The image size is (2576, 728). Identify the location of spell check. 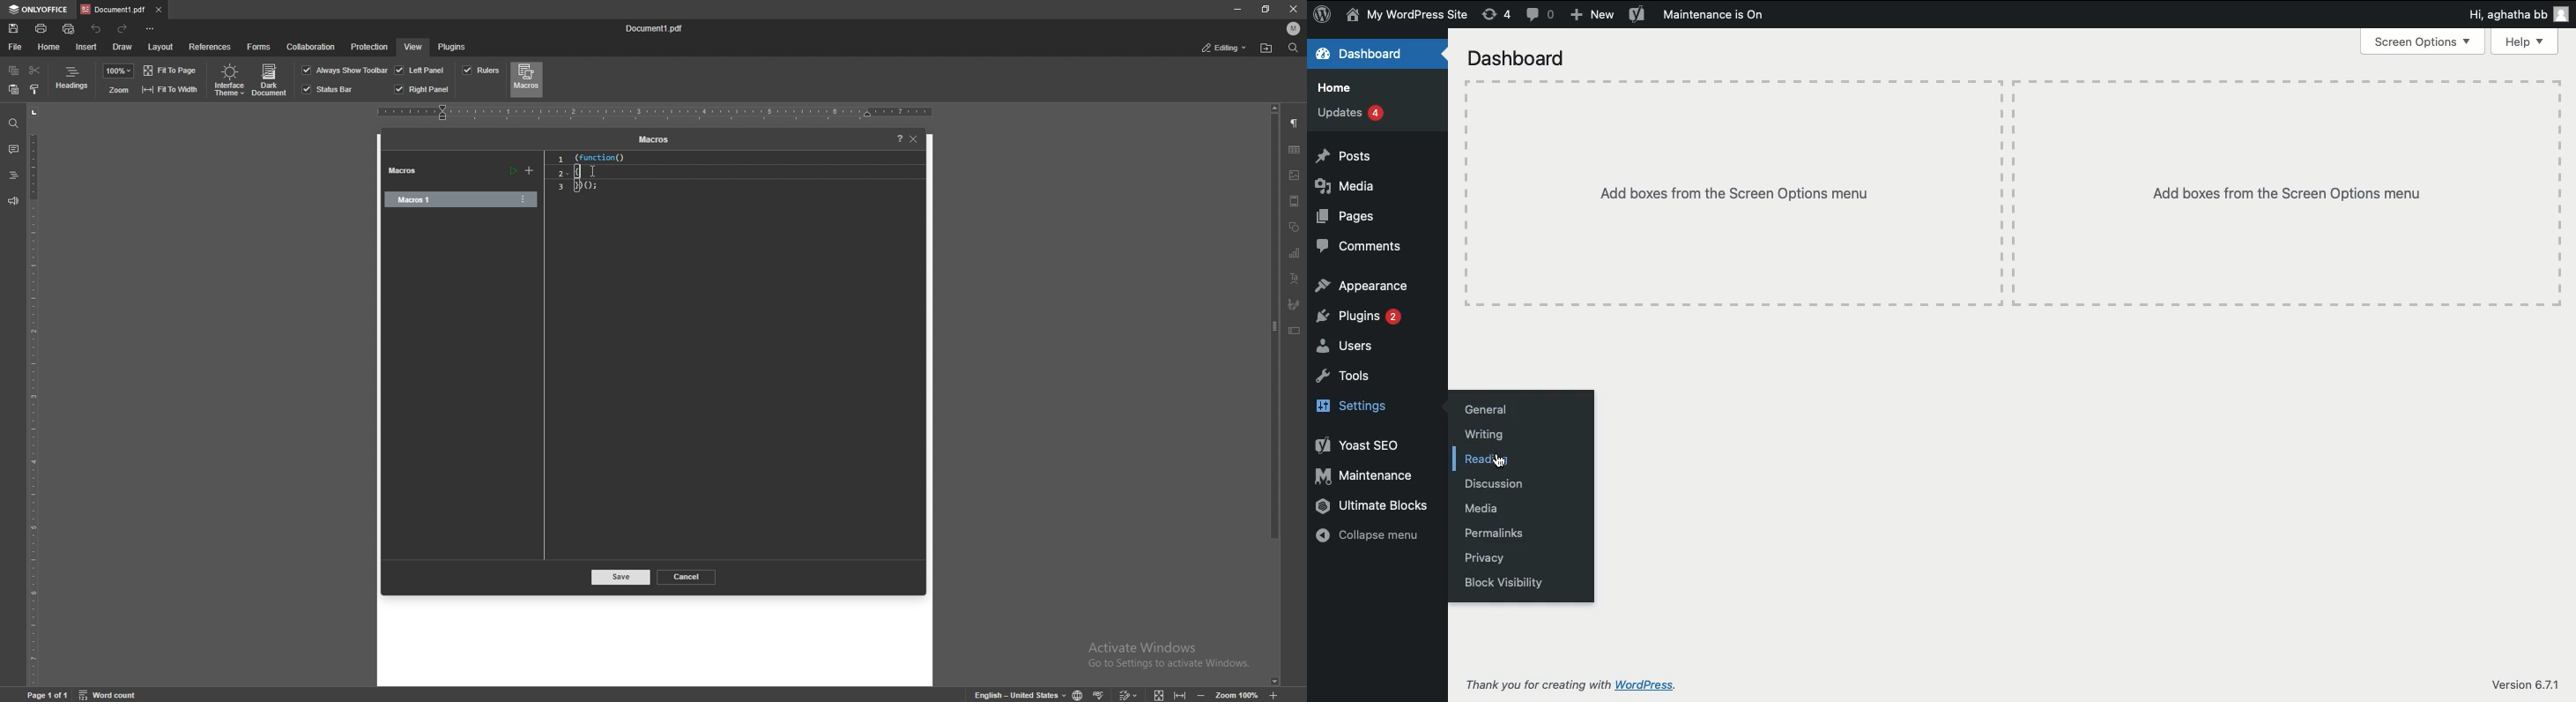
(1102, 692).